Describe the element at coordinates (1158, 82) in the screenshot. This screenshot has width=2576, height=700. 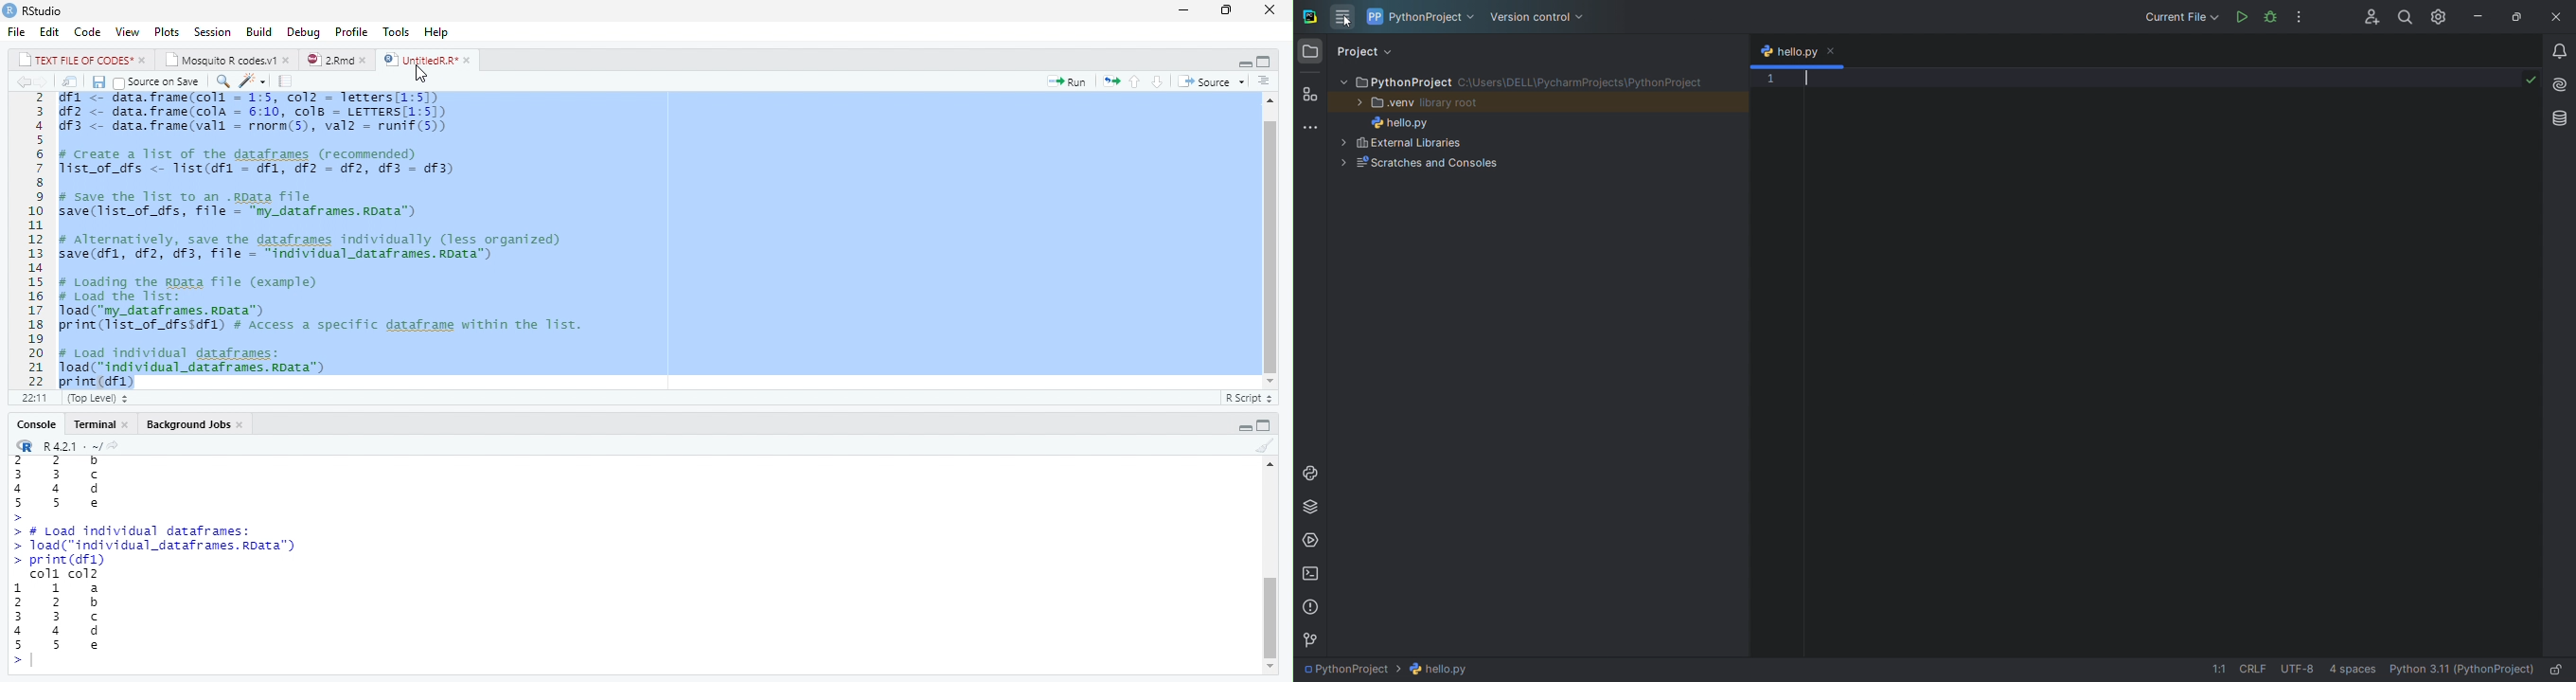
I see `Go to next section` at that location.